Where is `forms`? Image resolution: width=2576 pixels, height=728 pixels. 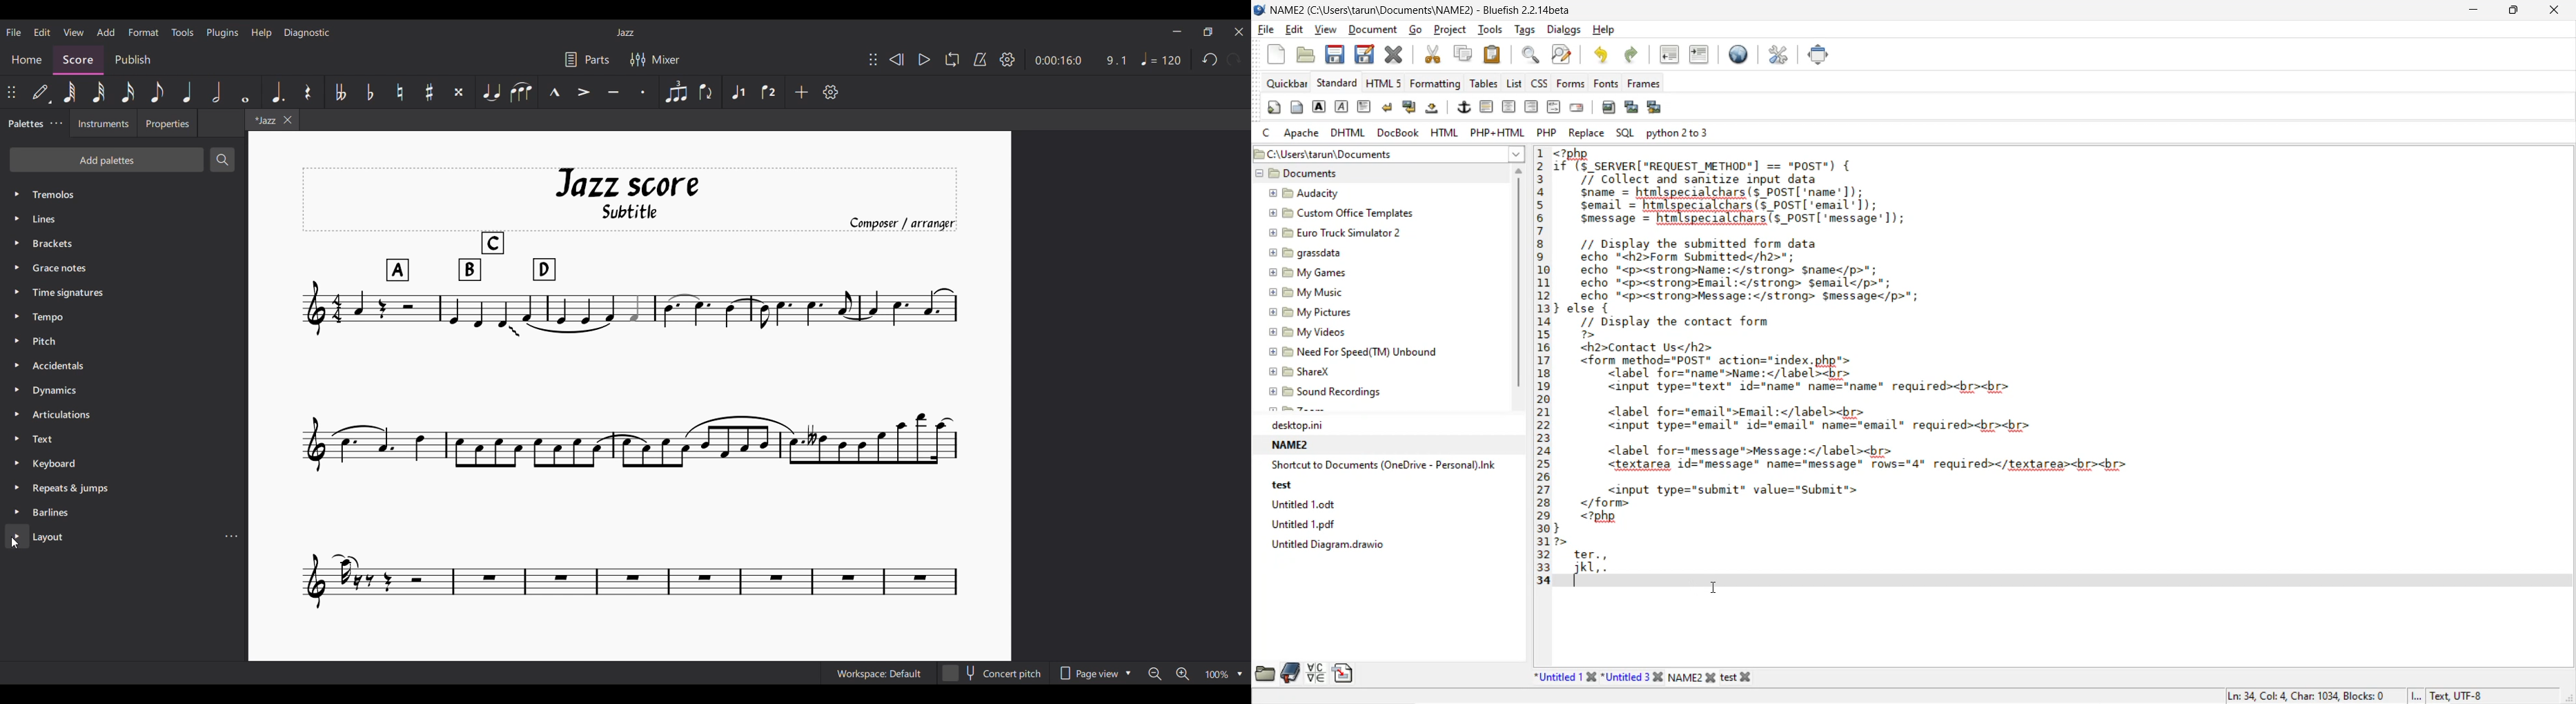
forms is located at coordinates (1573, 83).